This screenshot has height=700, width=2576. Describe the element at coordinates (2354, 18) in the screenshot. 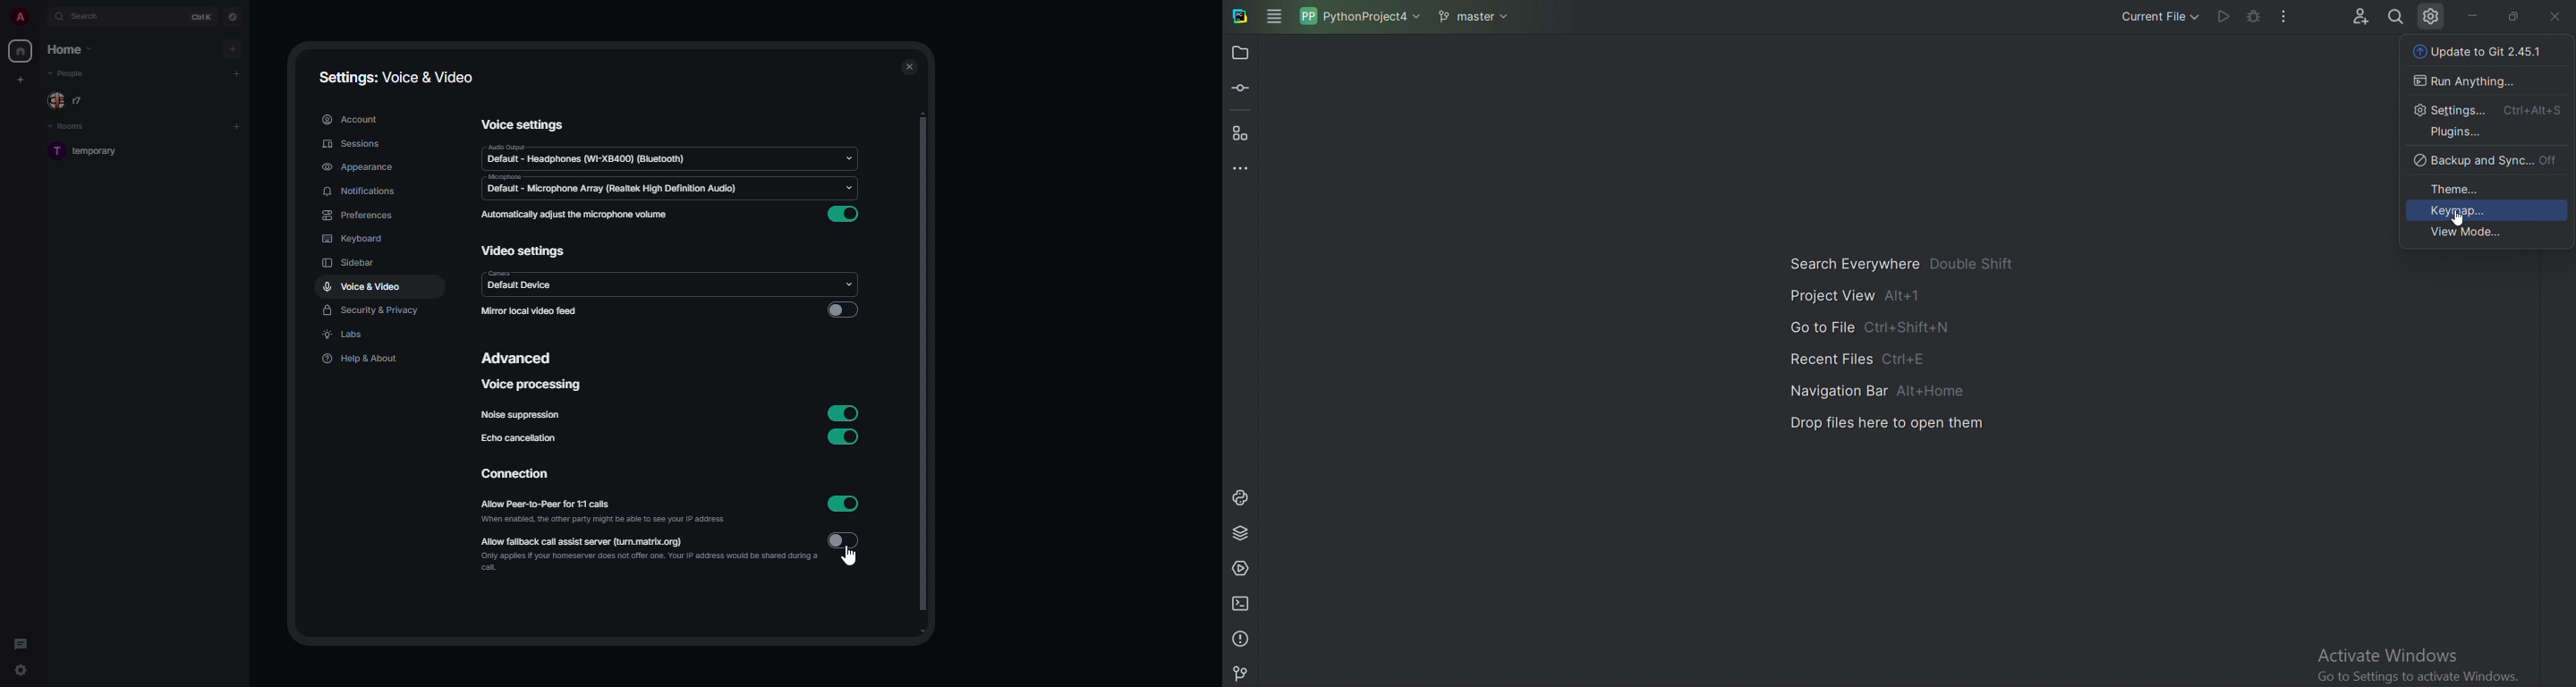

I see `Code with me` at that location.